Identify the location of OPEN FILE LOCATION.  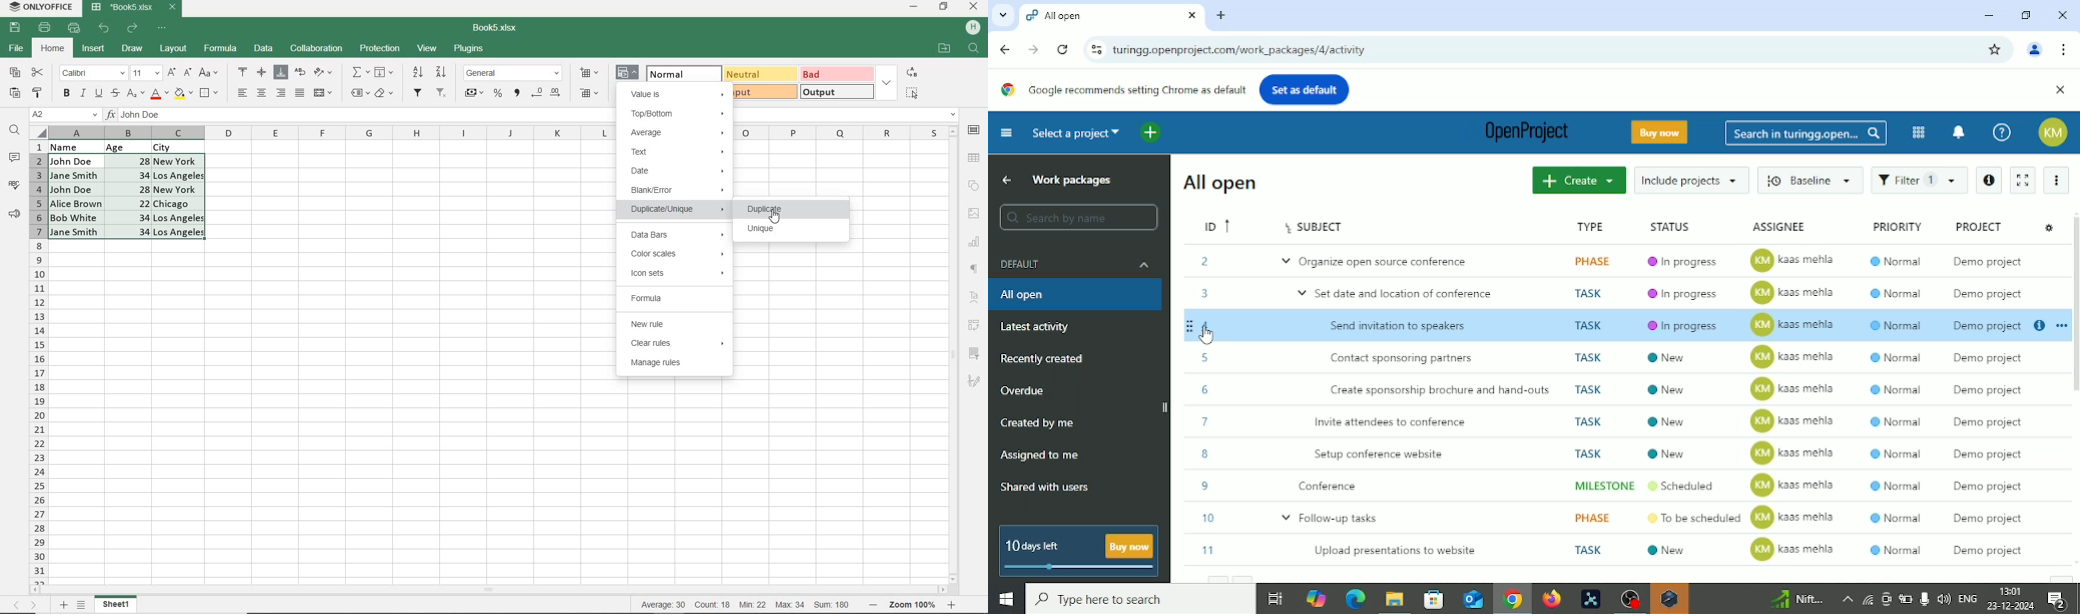
(944, 49).